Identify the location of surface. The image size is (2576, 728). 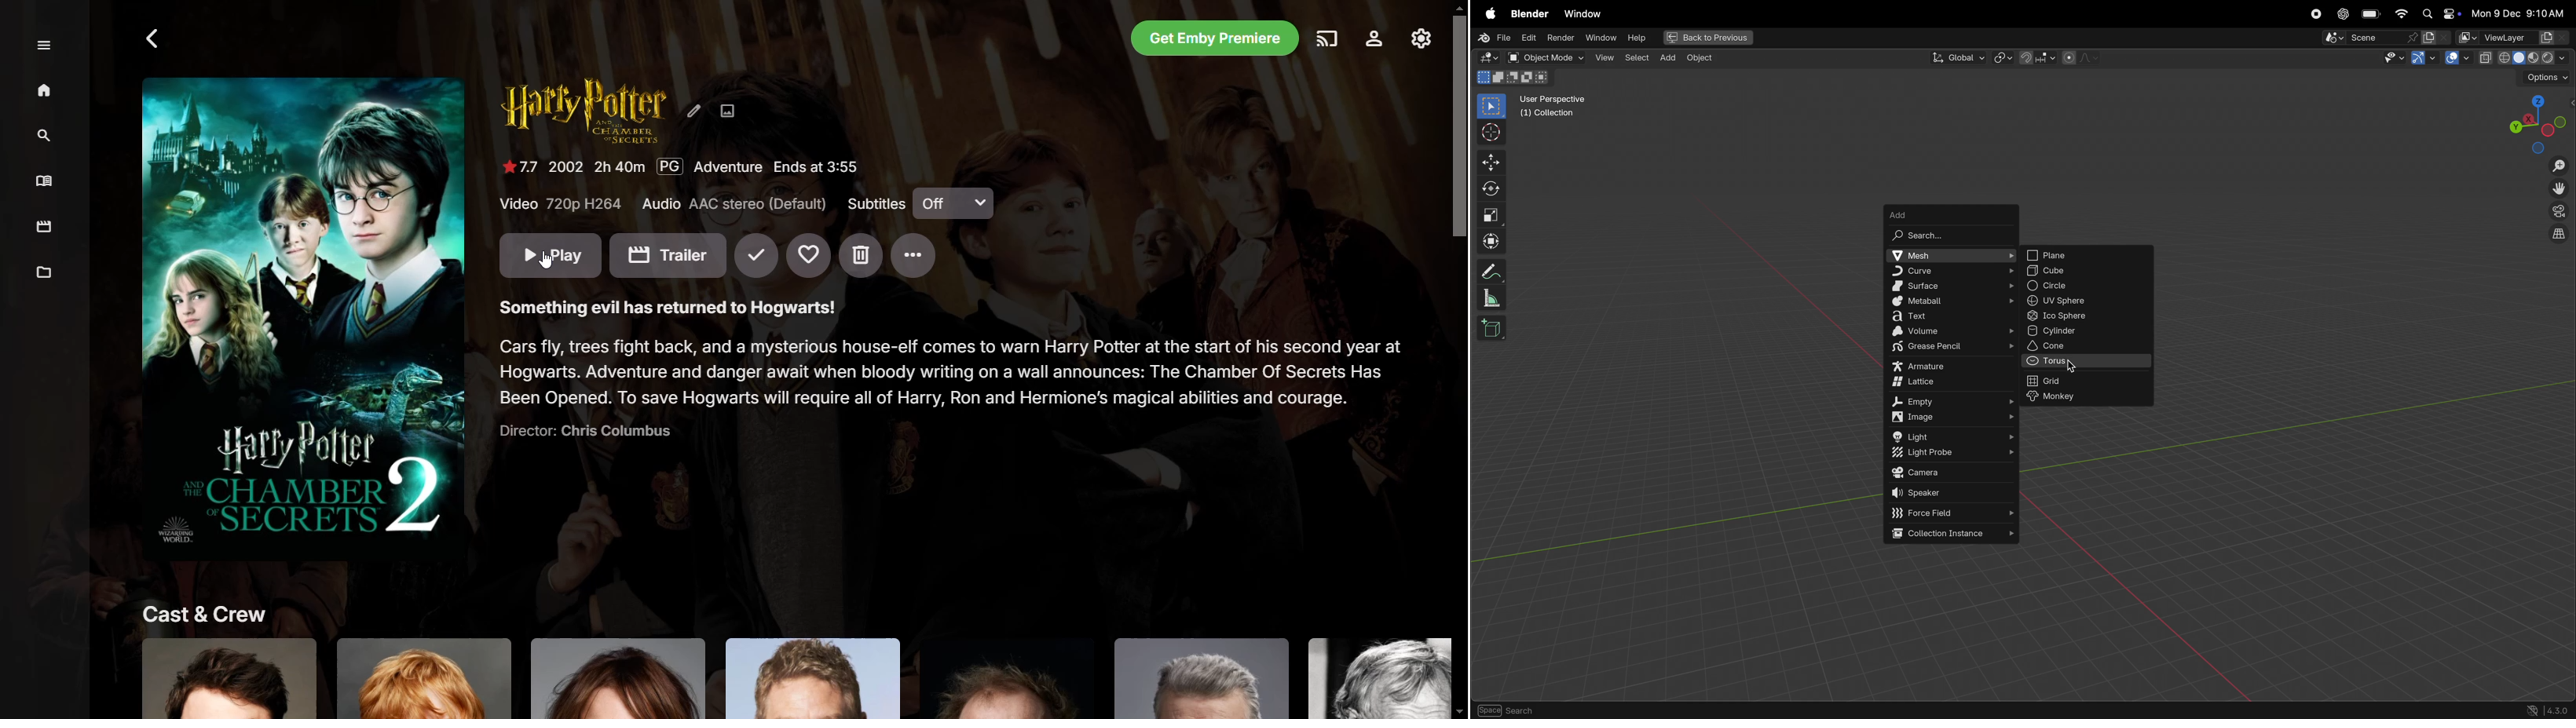
(1952, 285).